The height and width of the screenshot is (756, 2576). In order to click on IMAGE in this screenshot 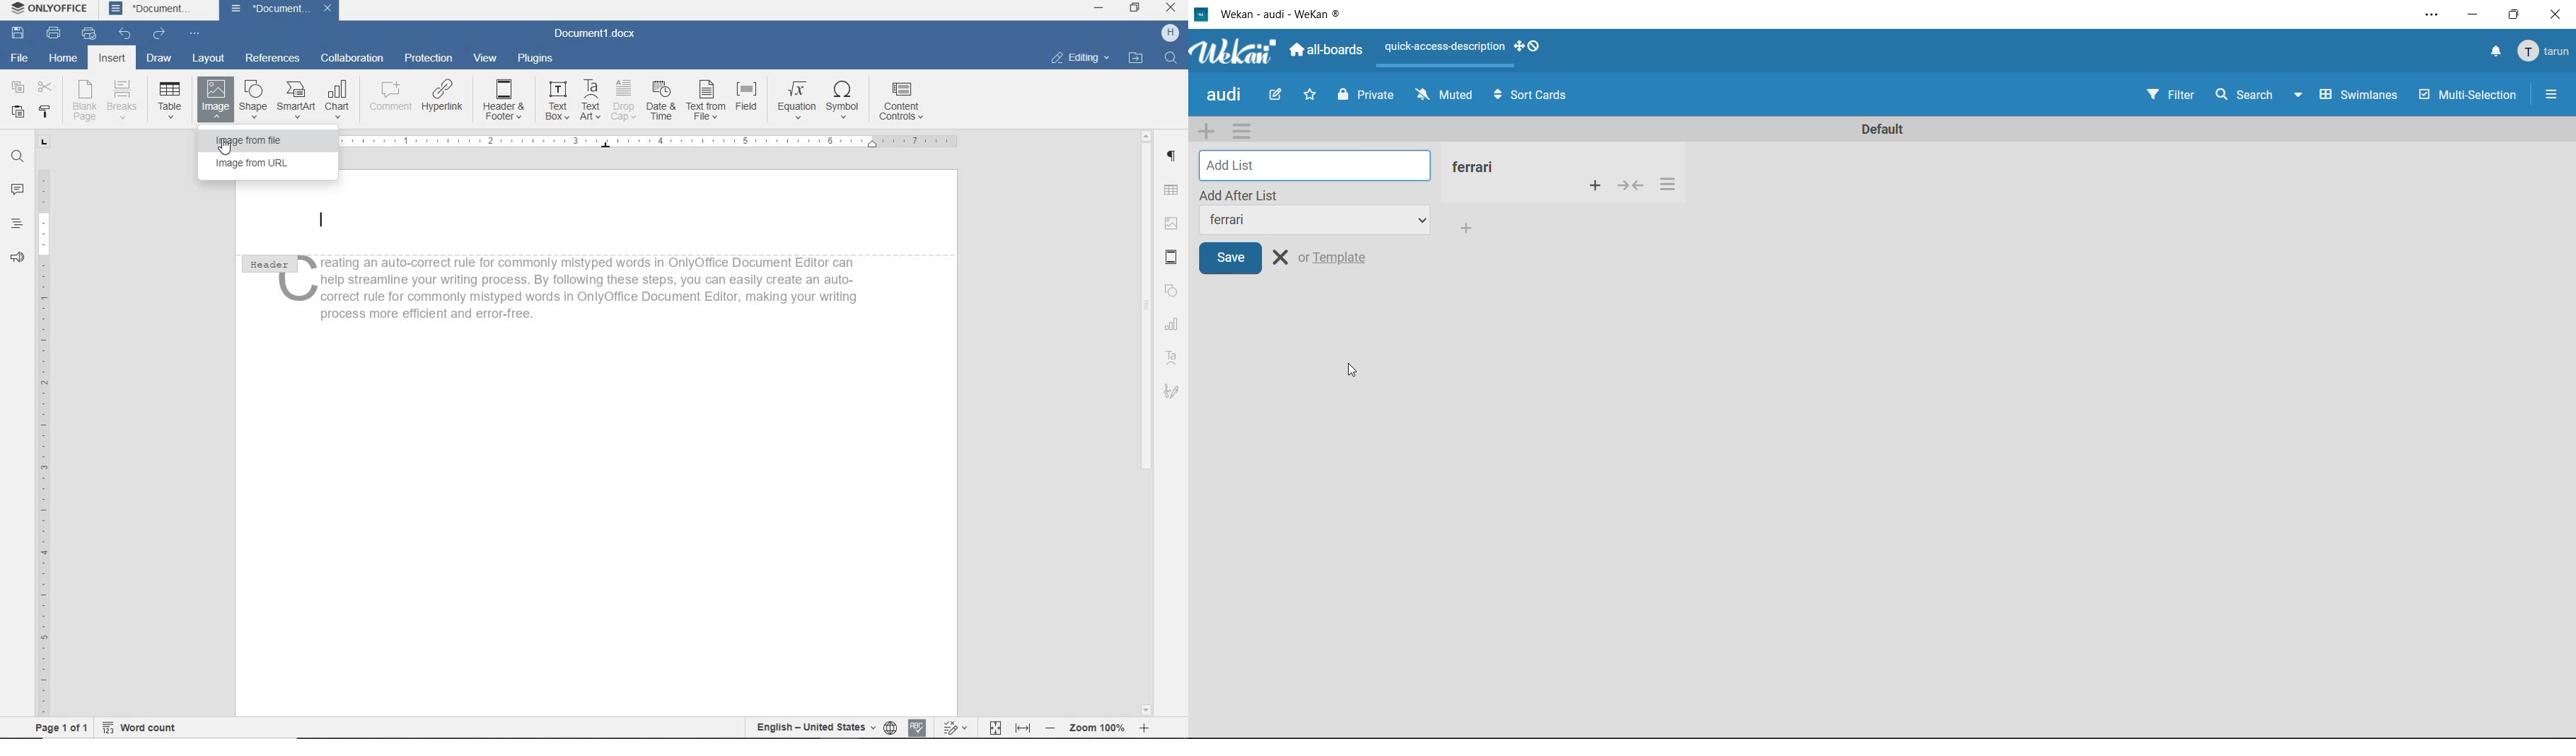, I will do `click(217, 100)`.